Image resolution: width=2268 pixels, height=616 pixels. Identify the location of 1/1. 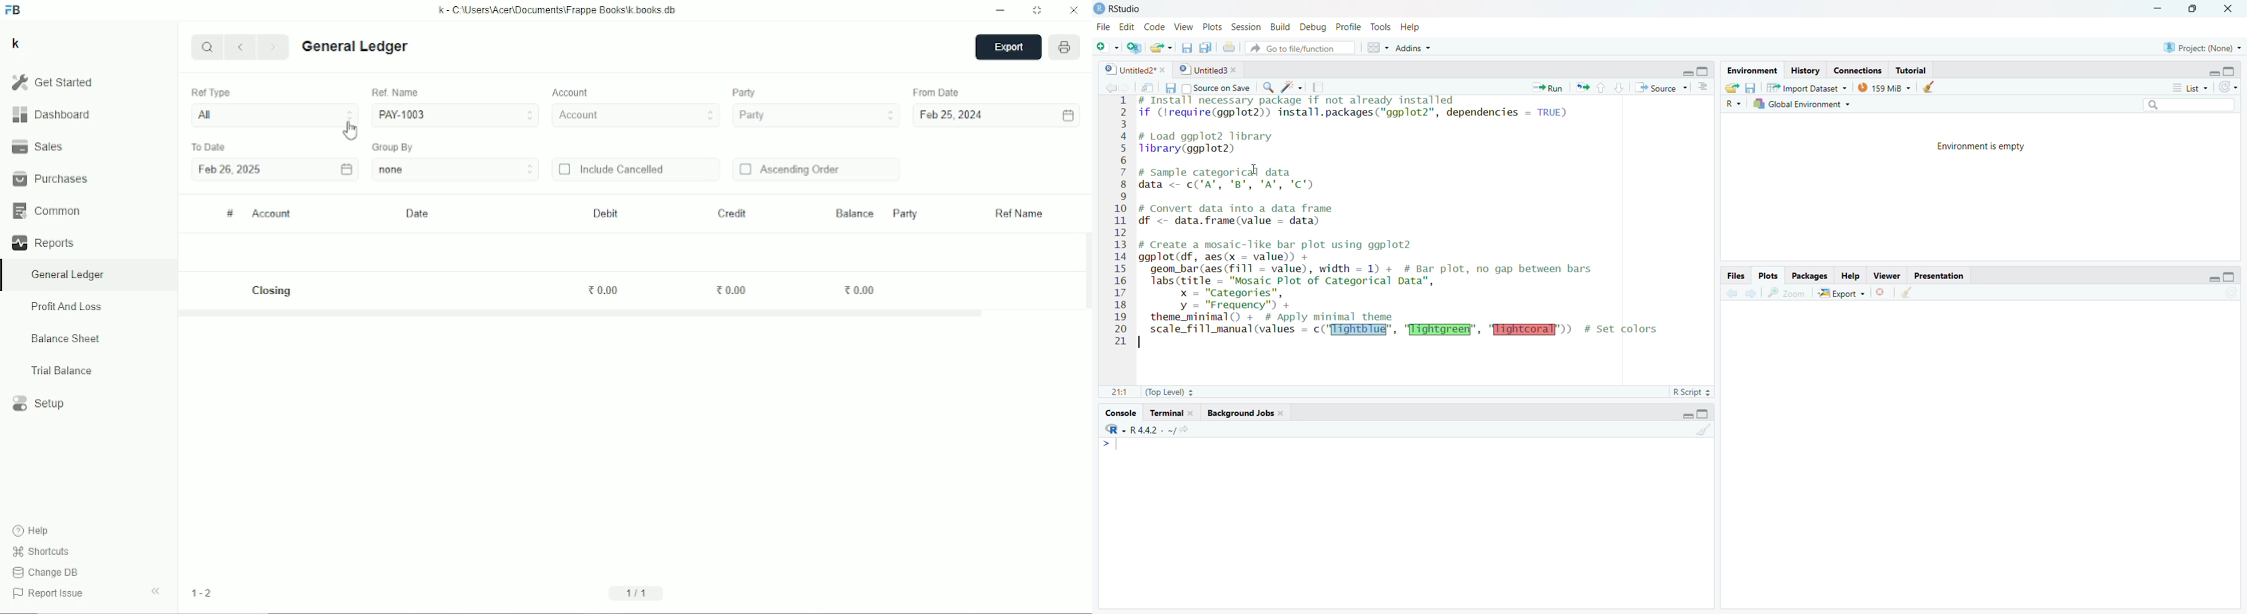
(639, 592).